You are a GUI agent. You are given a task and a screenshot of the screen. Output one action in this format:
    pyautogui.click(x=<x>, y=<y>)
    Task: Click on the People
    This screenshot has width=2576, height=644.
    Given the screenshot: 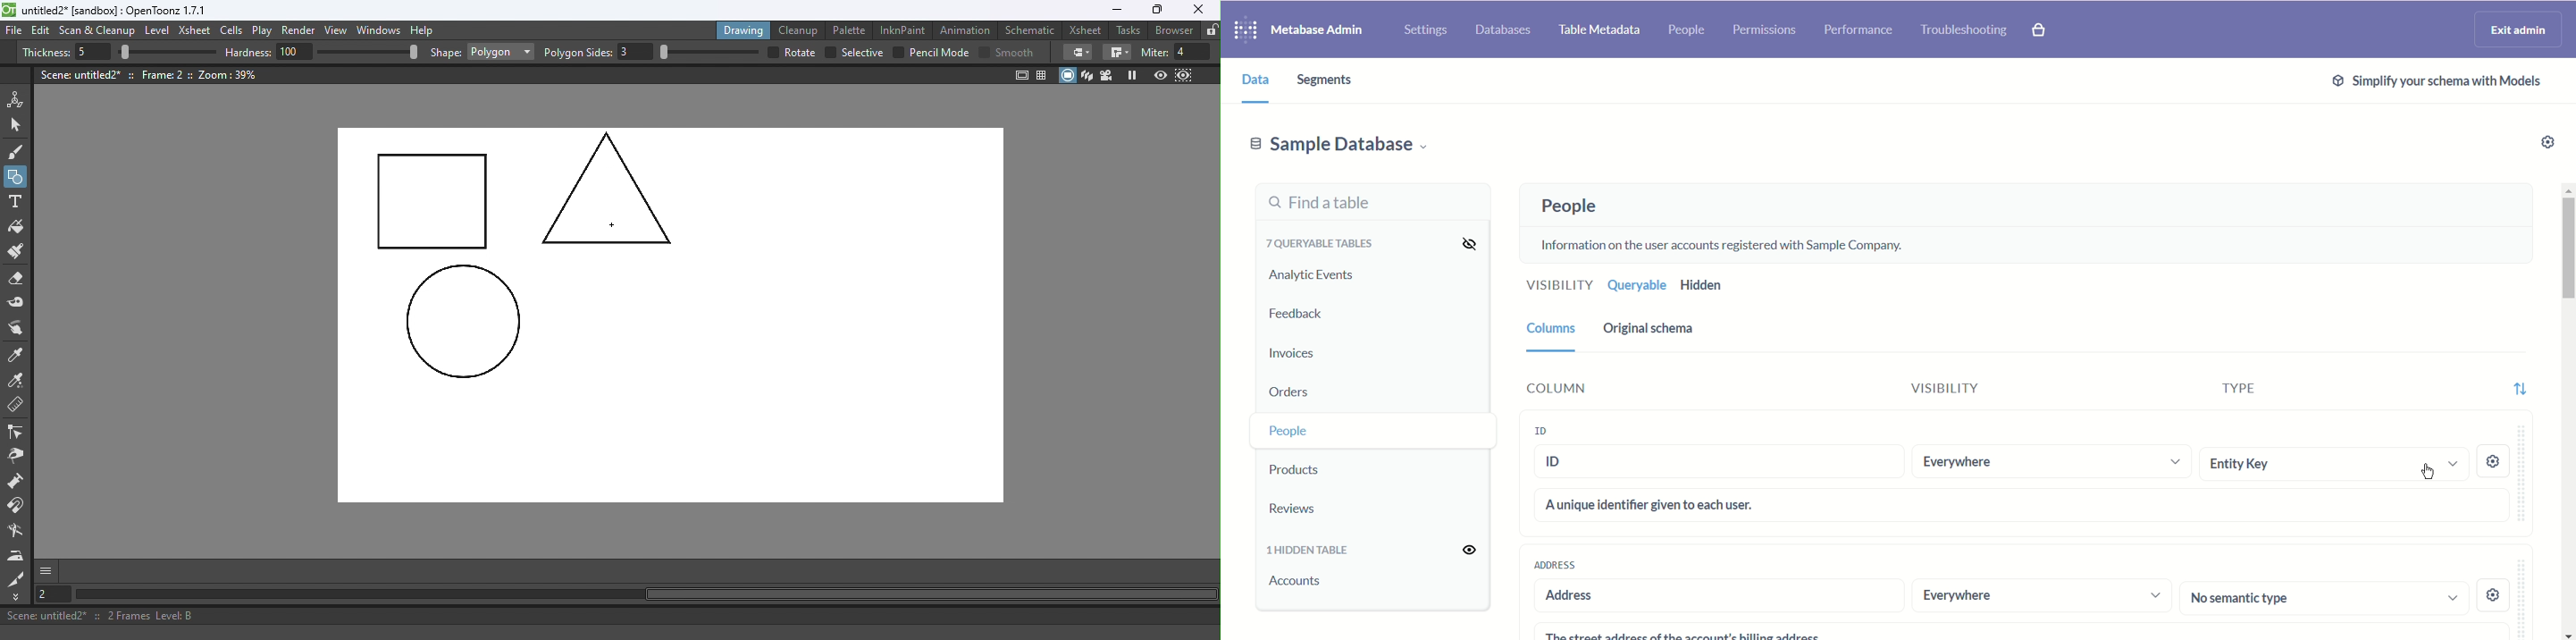 What is the action you would take?
    pyautogui.click(x=1689, y=31)
    